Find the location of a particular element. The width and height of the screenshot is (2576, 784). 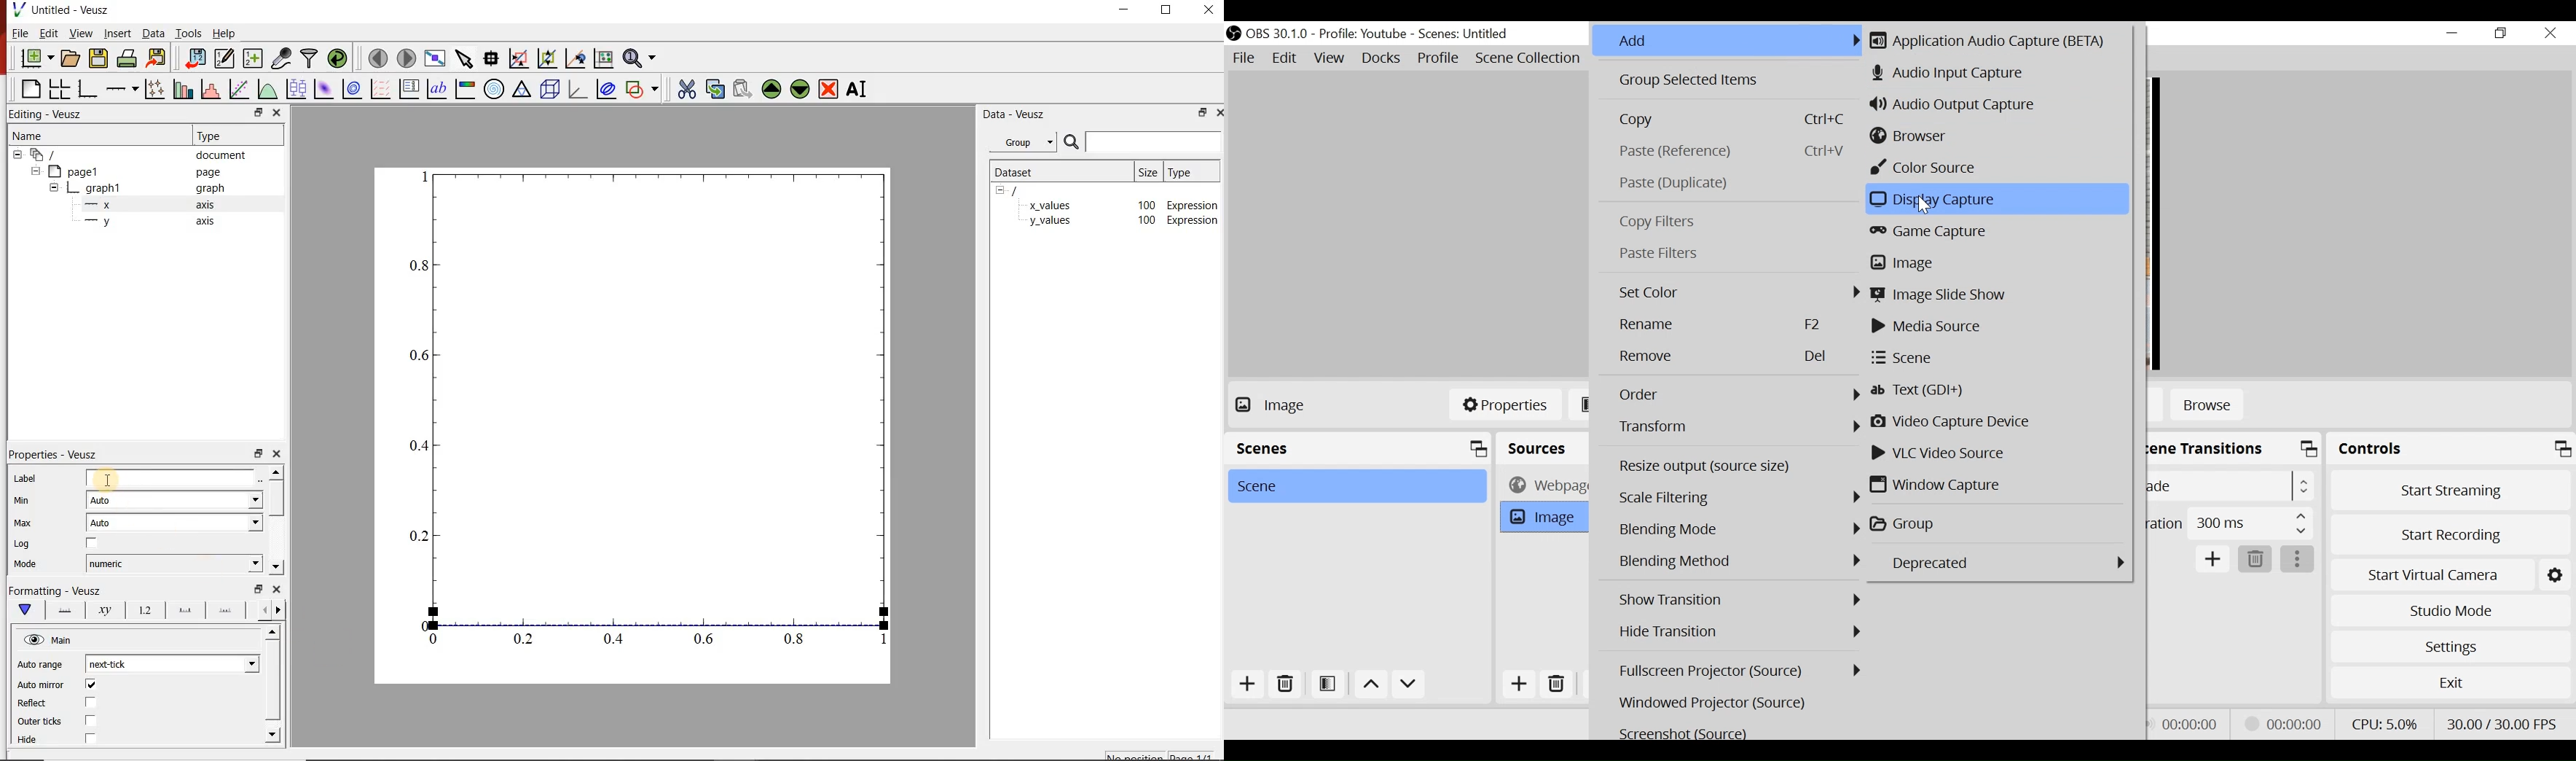

numeric is located at coordinates (173, 563).